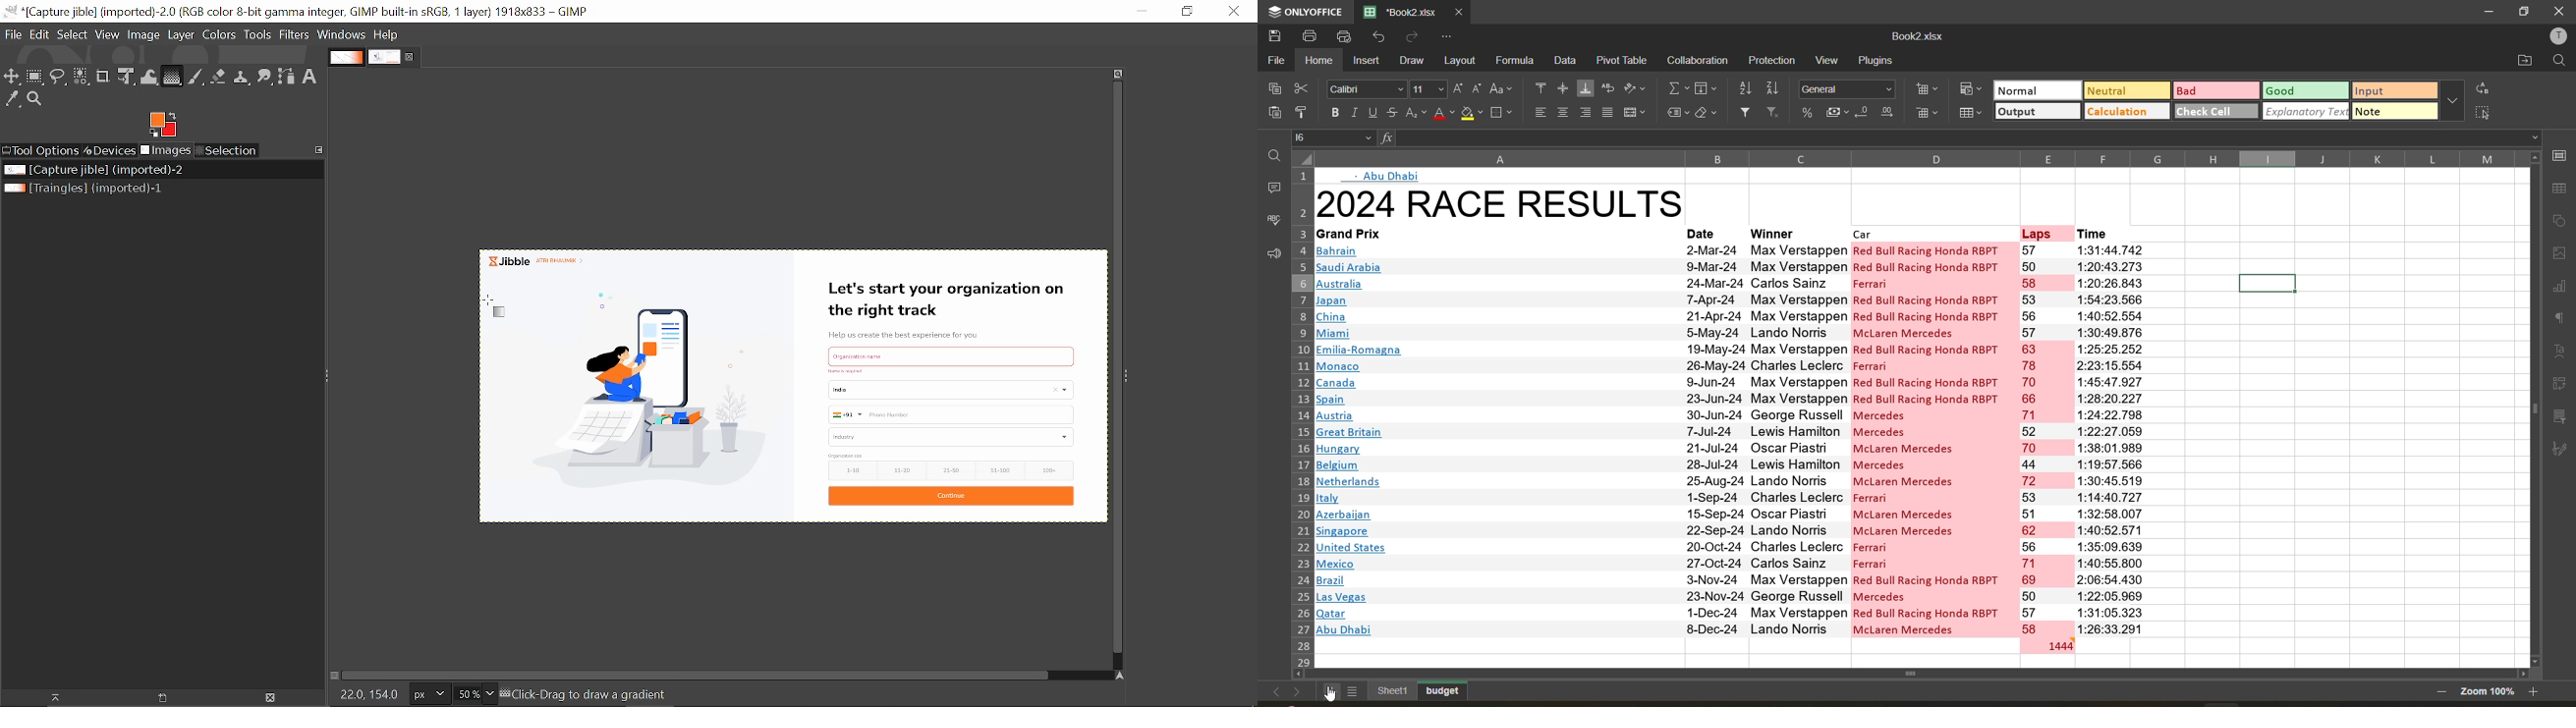 The height and width of the screenshot is (728, 2576). What do you see at coordinates (1929, 89) in the screenshot?
I see `insert cells` at bounding box center [1929, 89].